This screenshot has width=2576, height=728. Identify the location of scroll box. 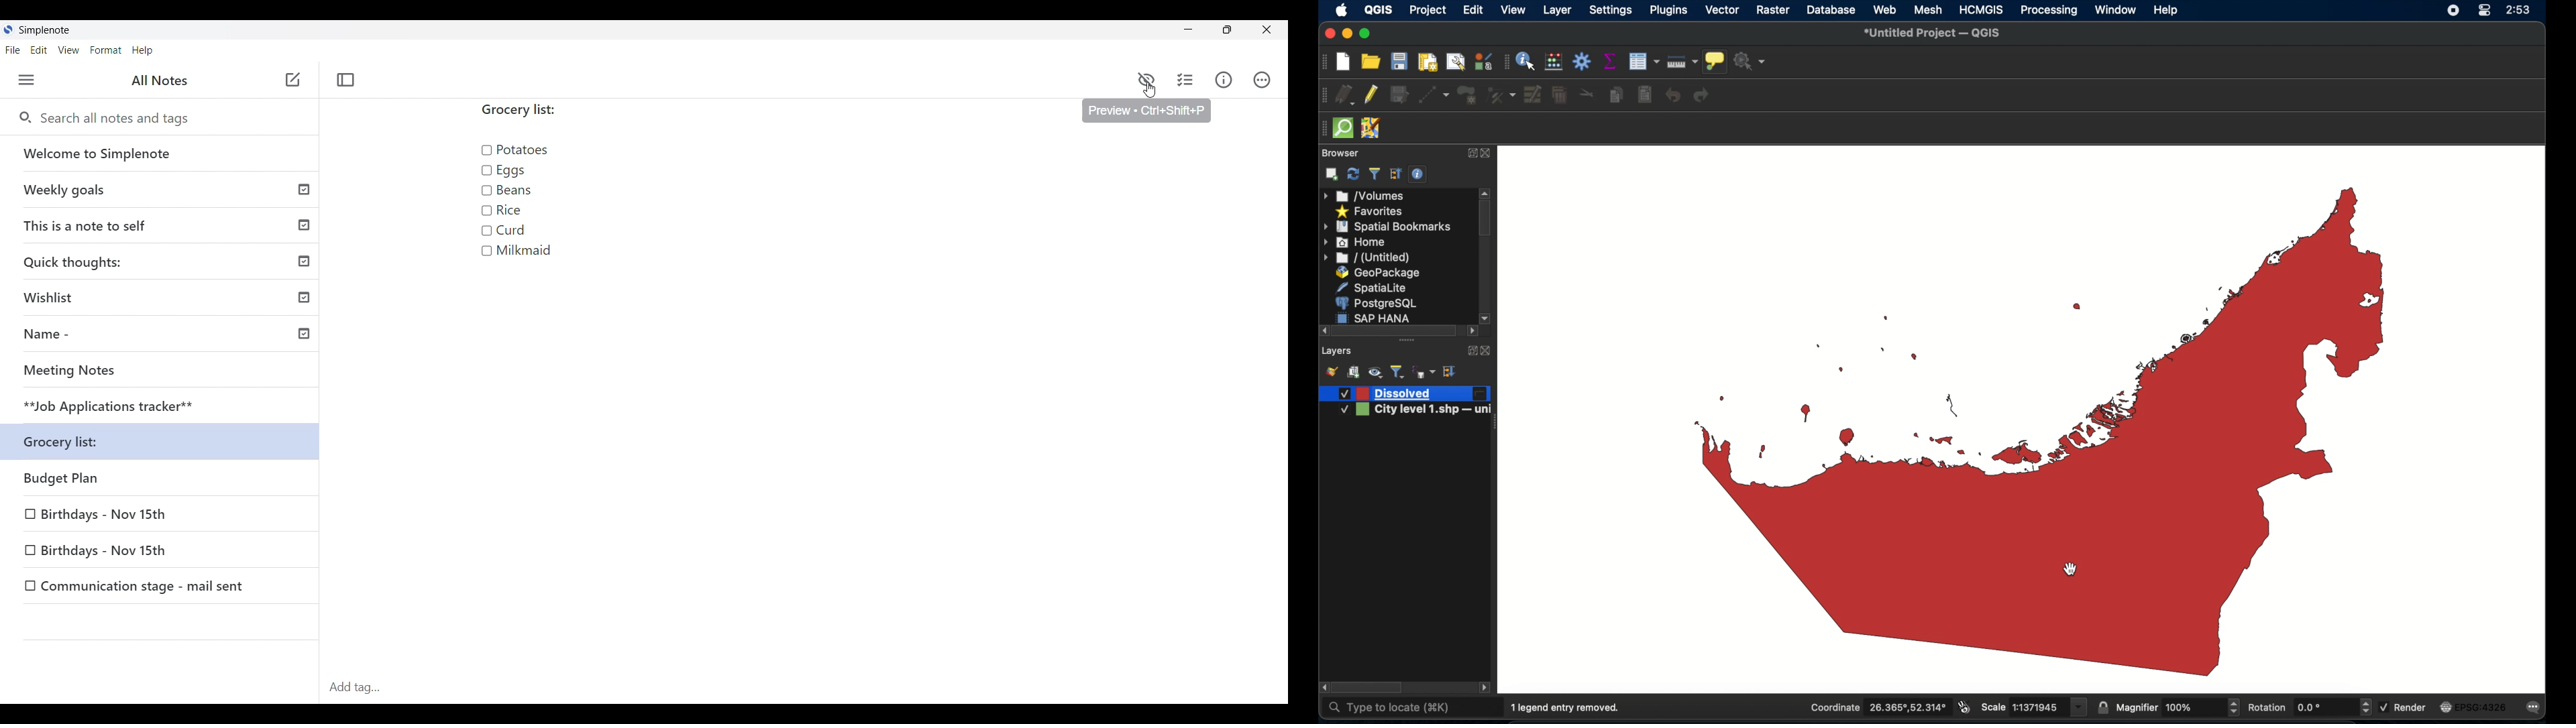
(1369, 688).